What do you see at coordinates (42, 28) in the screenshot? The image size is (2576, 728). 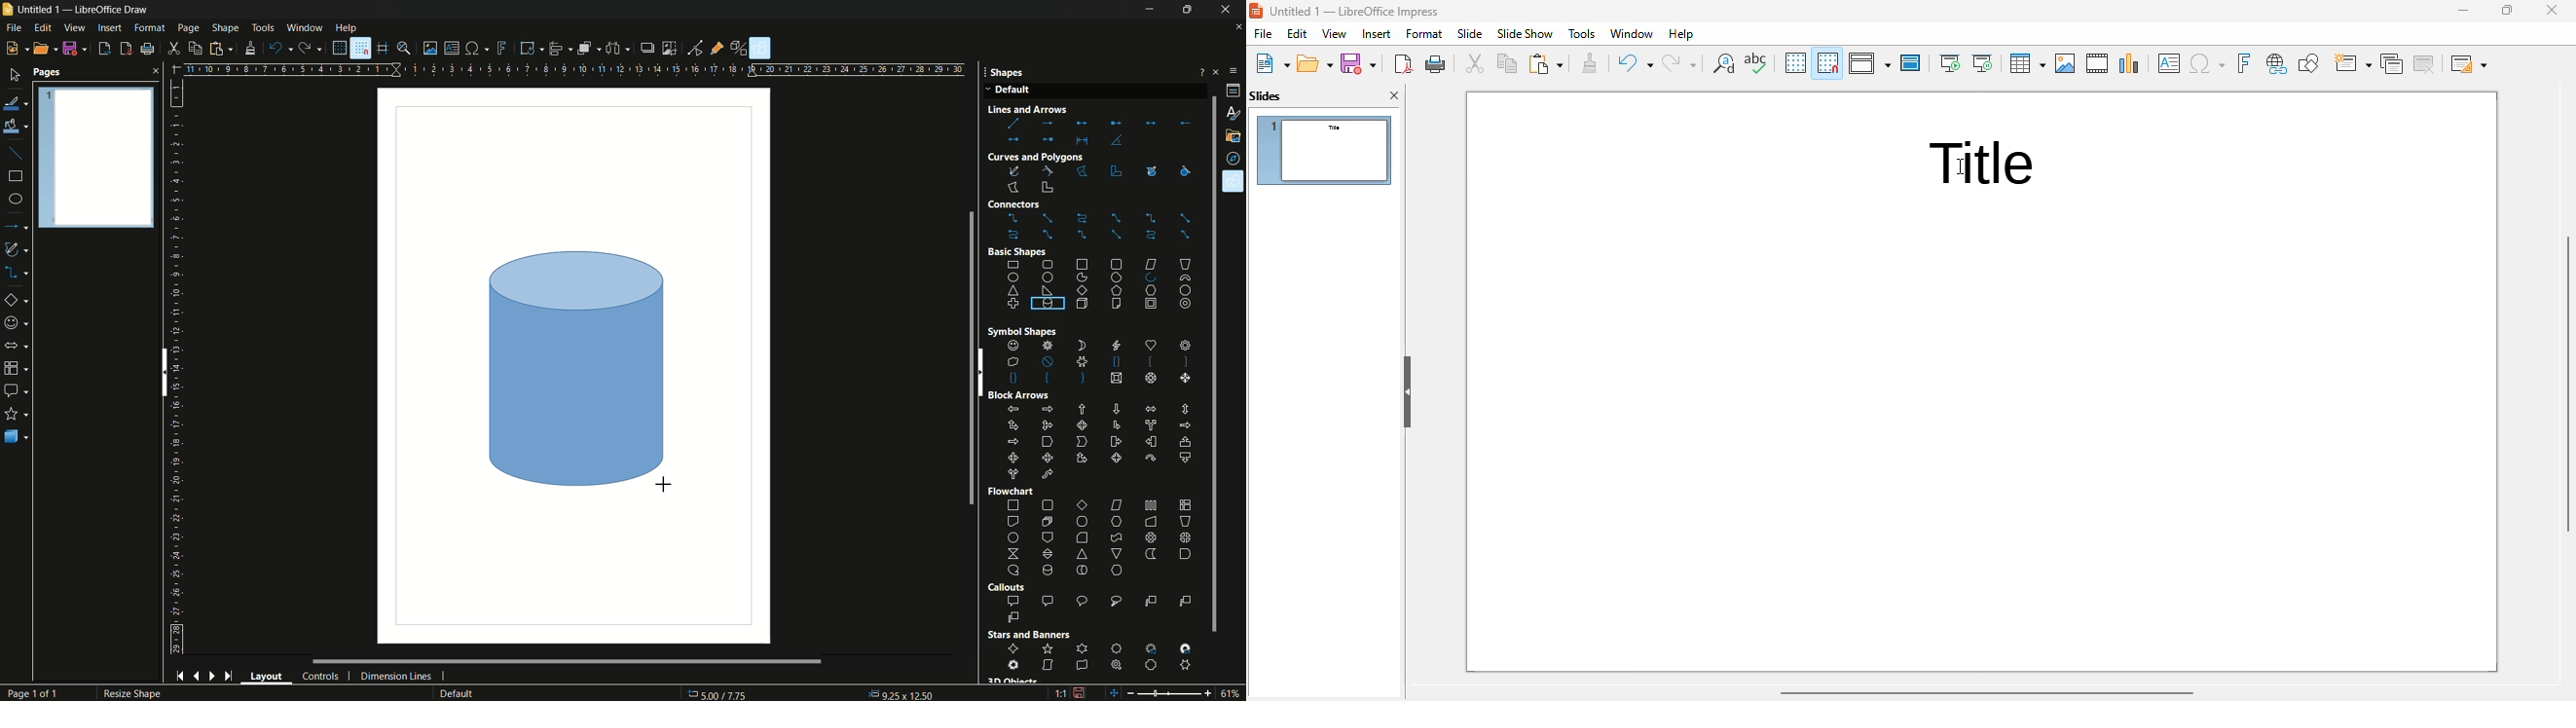 I see `edit menu` at bounding box center [42, 28].